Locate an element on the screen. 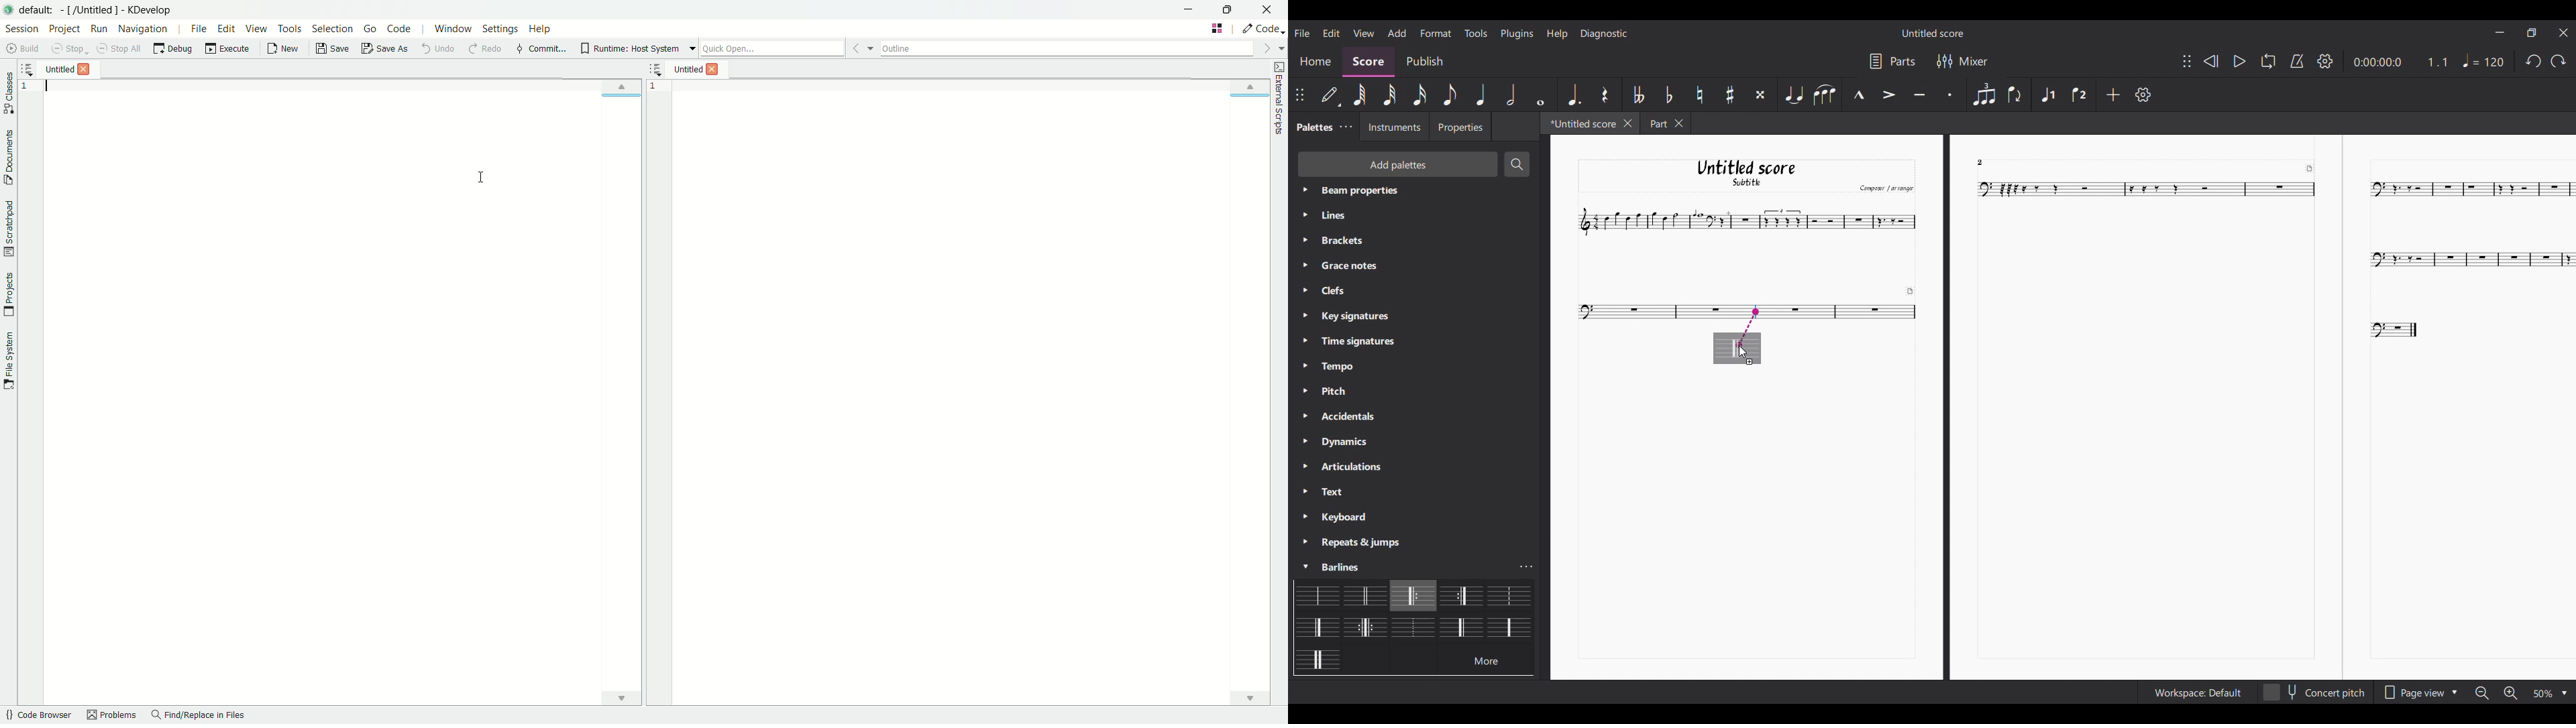 The image size is (2576, 728). cursor is located at coordinates (484, 175).